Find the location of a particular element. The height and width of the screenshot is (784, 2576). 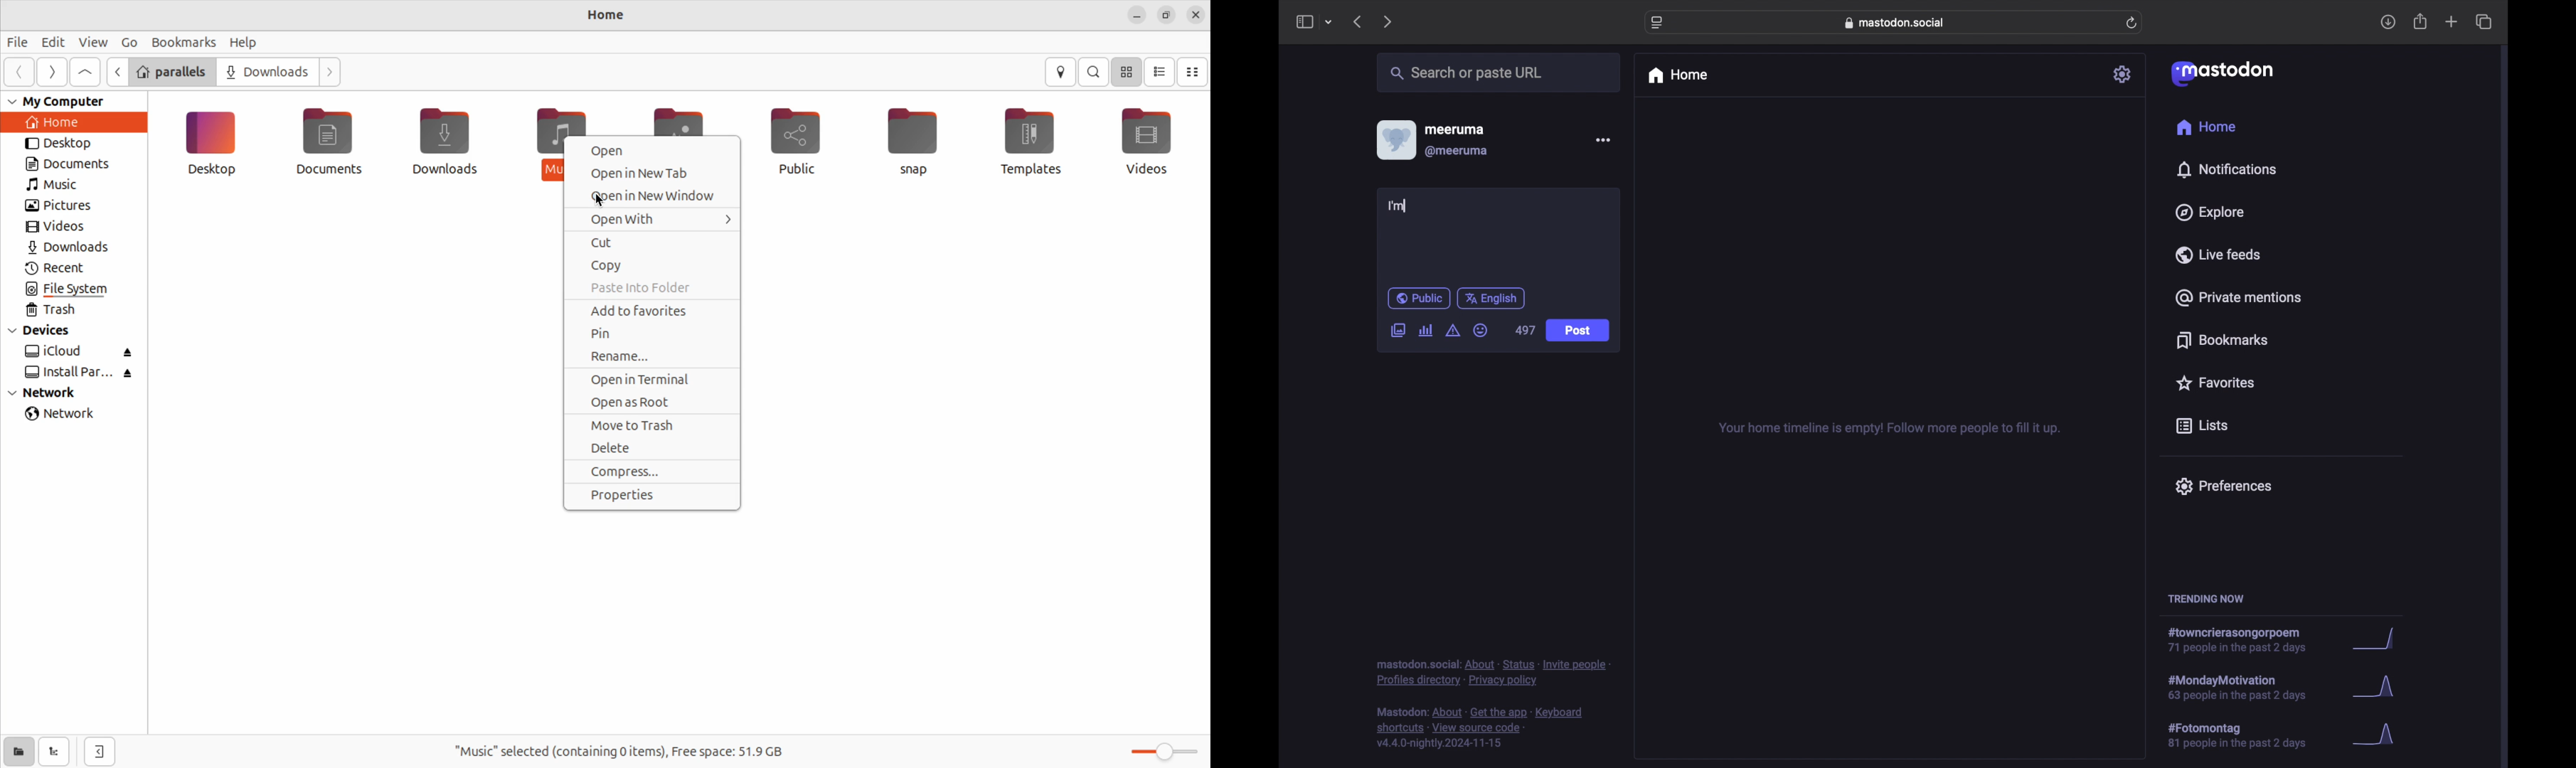

more options is located at coordinates (1602, 139).